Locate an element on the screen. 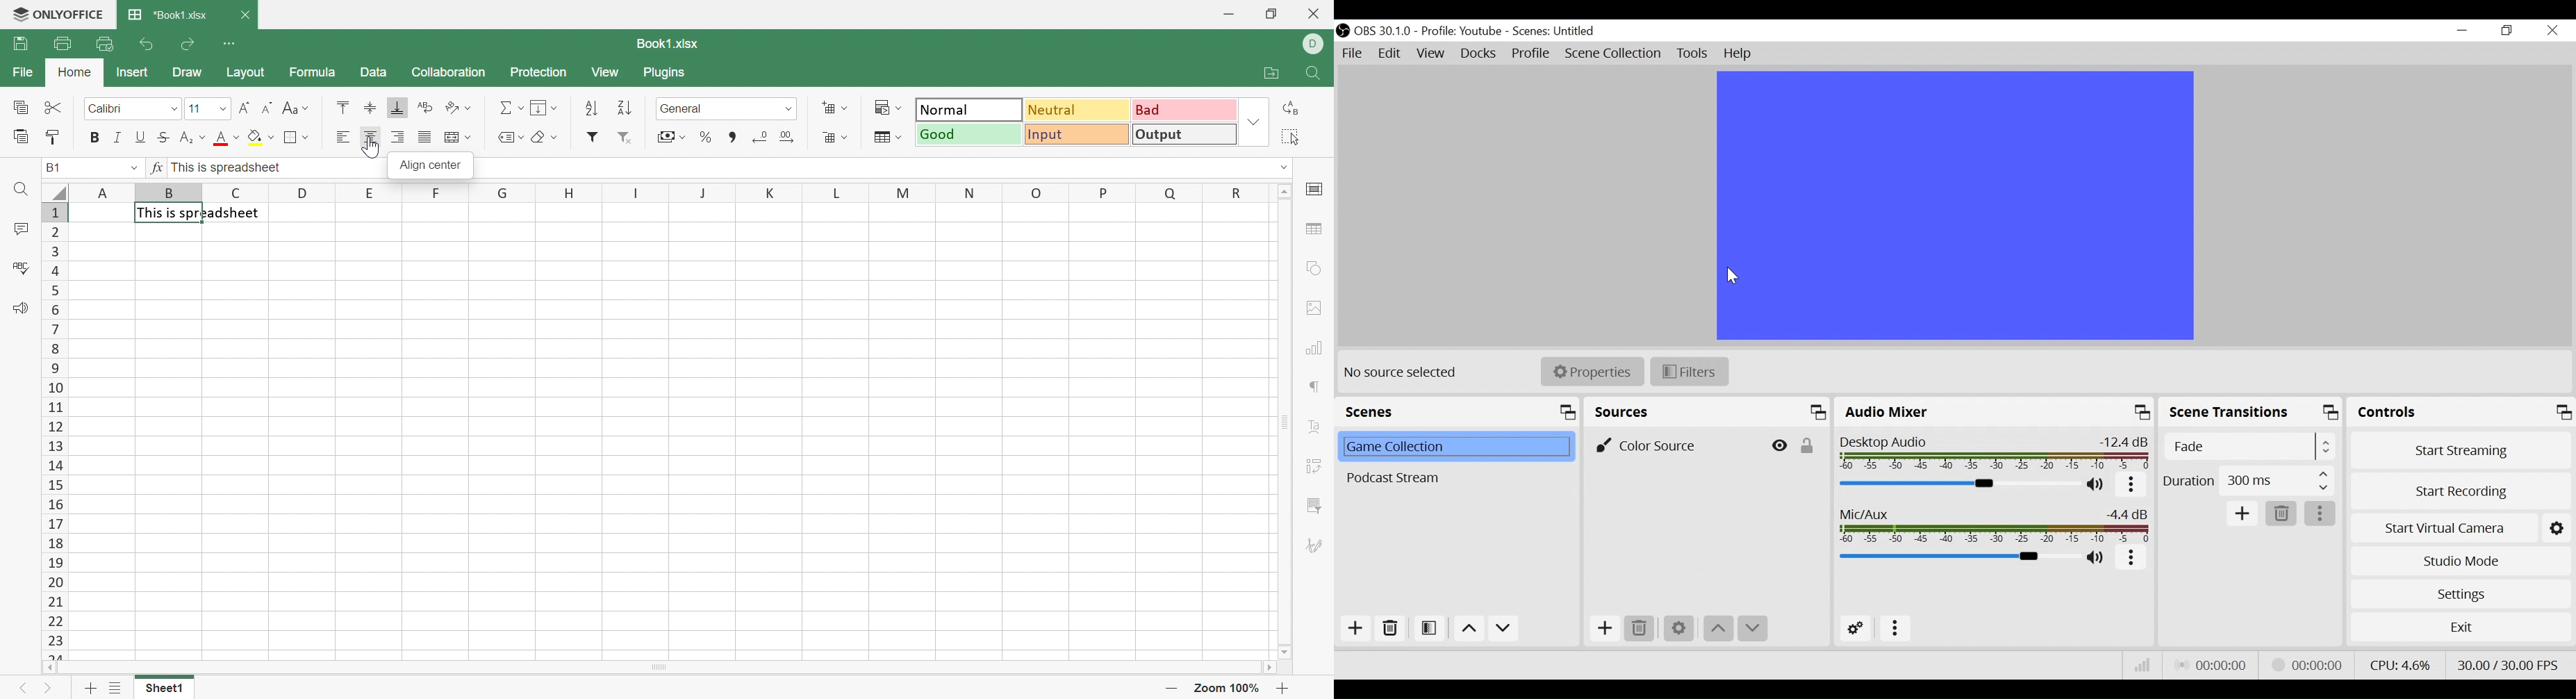 Image resolution: width=2576 pixels, height=700 pixels. Start Streaming is located at coordinates (2458, 449).